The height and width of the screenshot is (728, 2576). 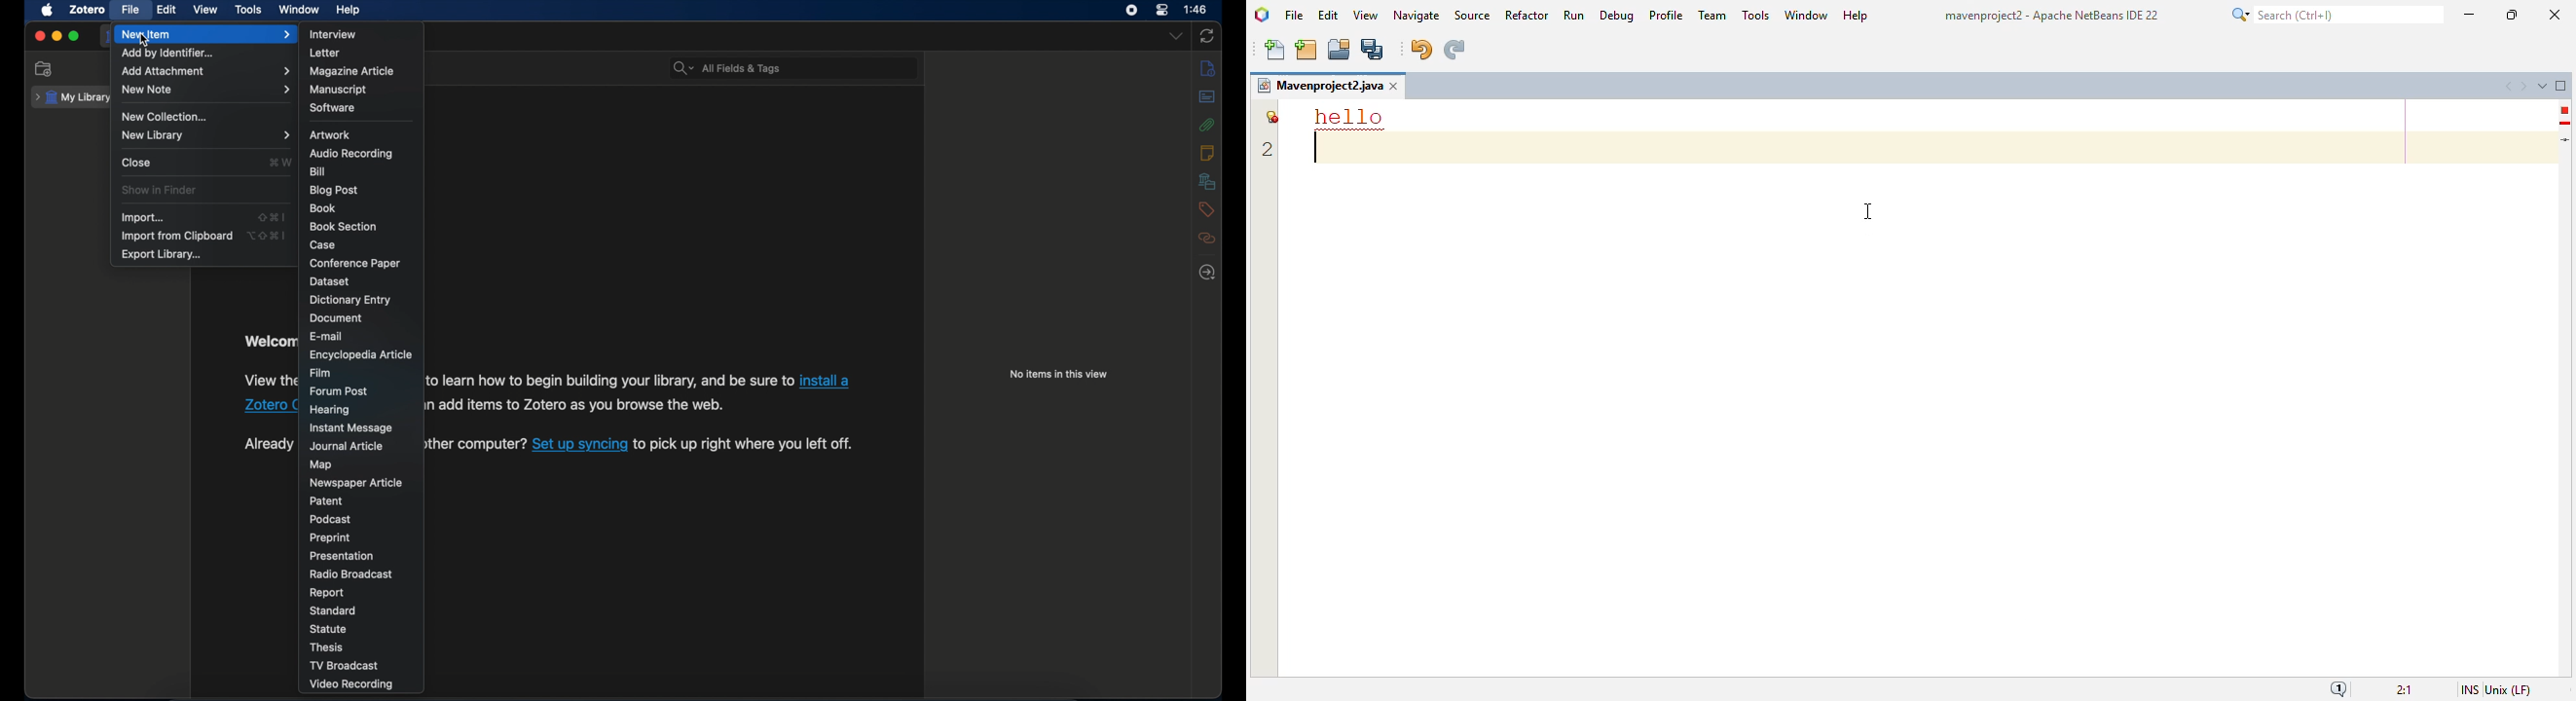 I want to click on team, so click(x=1712, y=15).